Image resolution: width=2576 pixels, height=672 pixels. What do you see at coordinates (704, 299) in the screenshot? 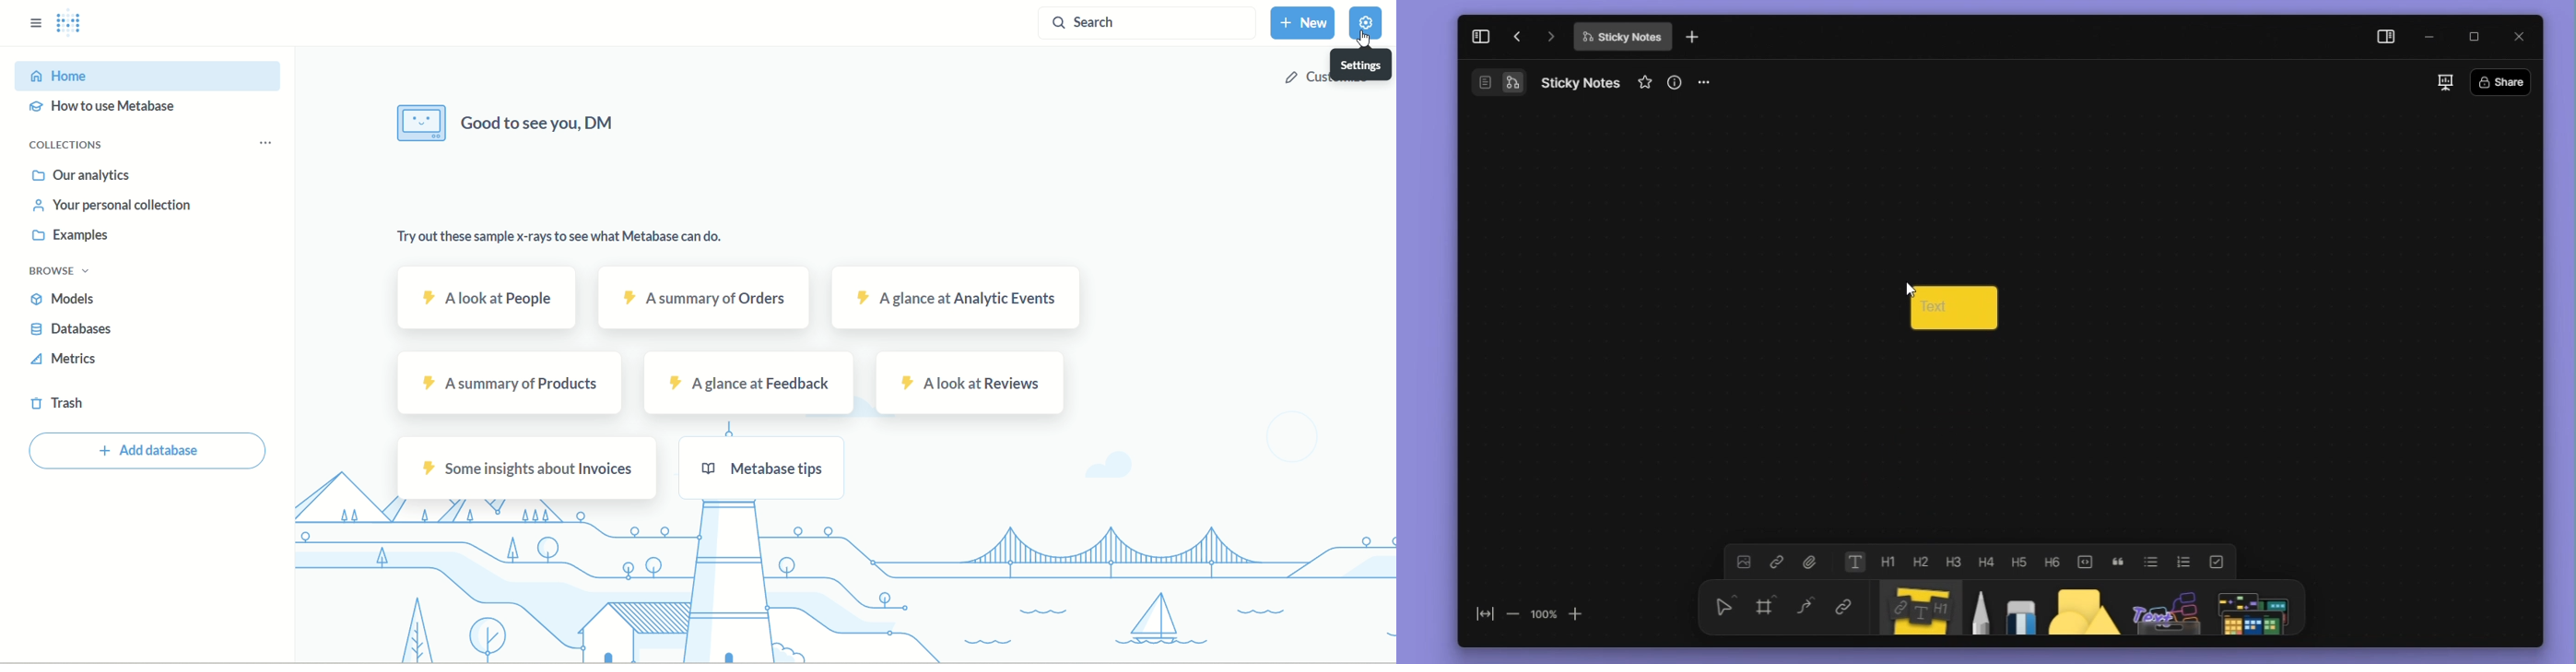
I see `orders` at bounding box center [704, 299].